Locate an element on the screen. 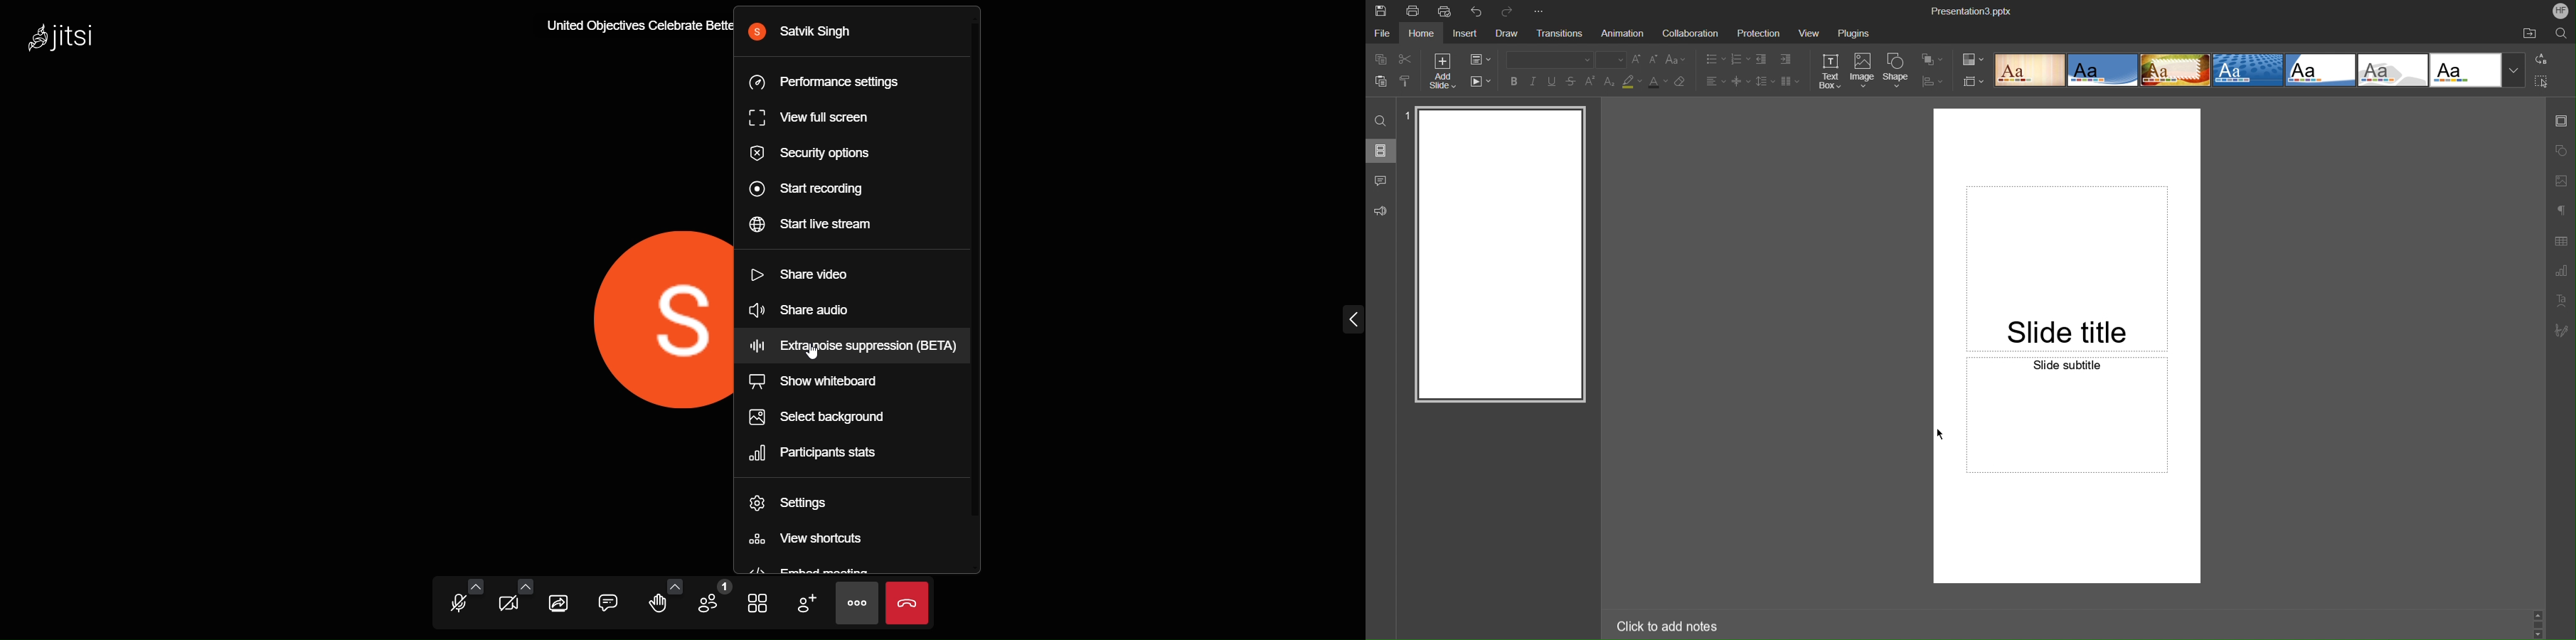 This screenshot has width=2576, height=644. Undo is located at coordinates (1478, 10).